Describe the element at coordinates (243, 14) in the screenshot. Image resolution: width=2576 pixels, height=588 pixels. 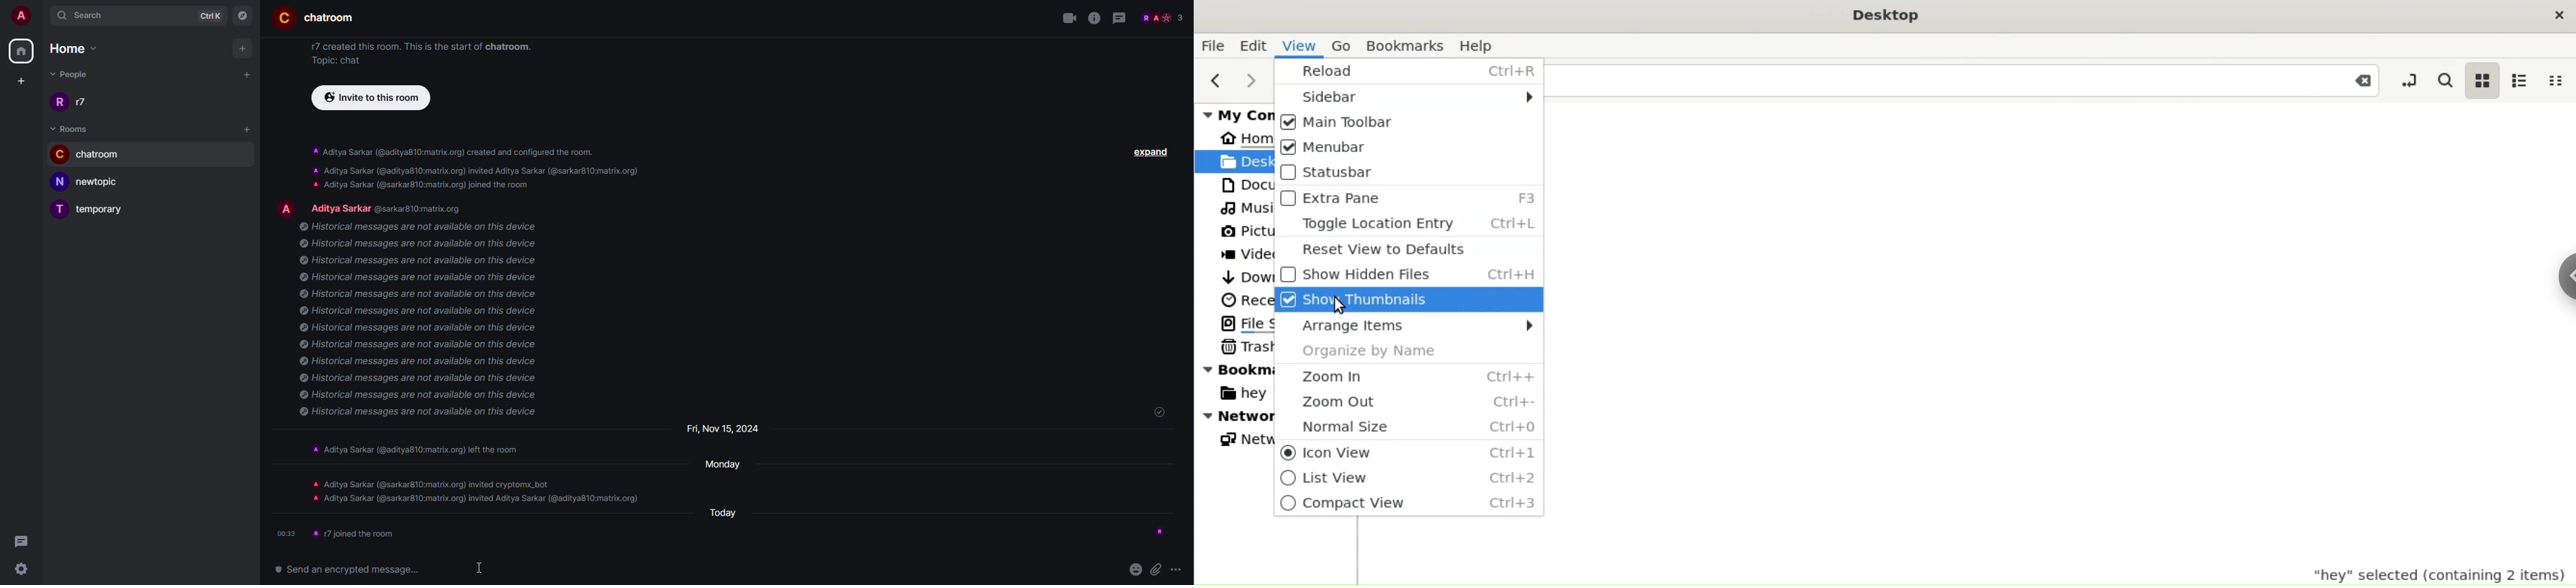
I see `navigator` at that location.